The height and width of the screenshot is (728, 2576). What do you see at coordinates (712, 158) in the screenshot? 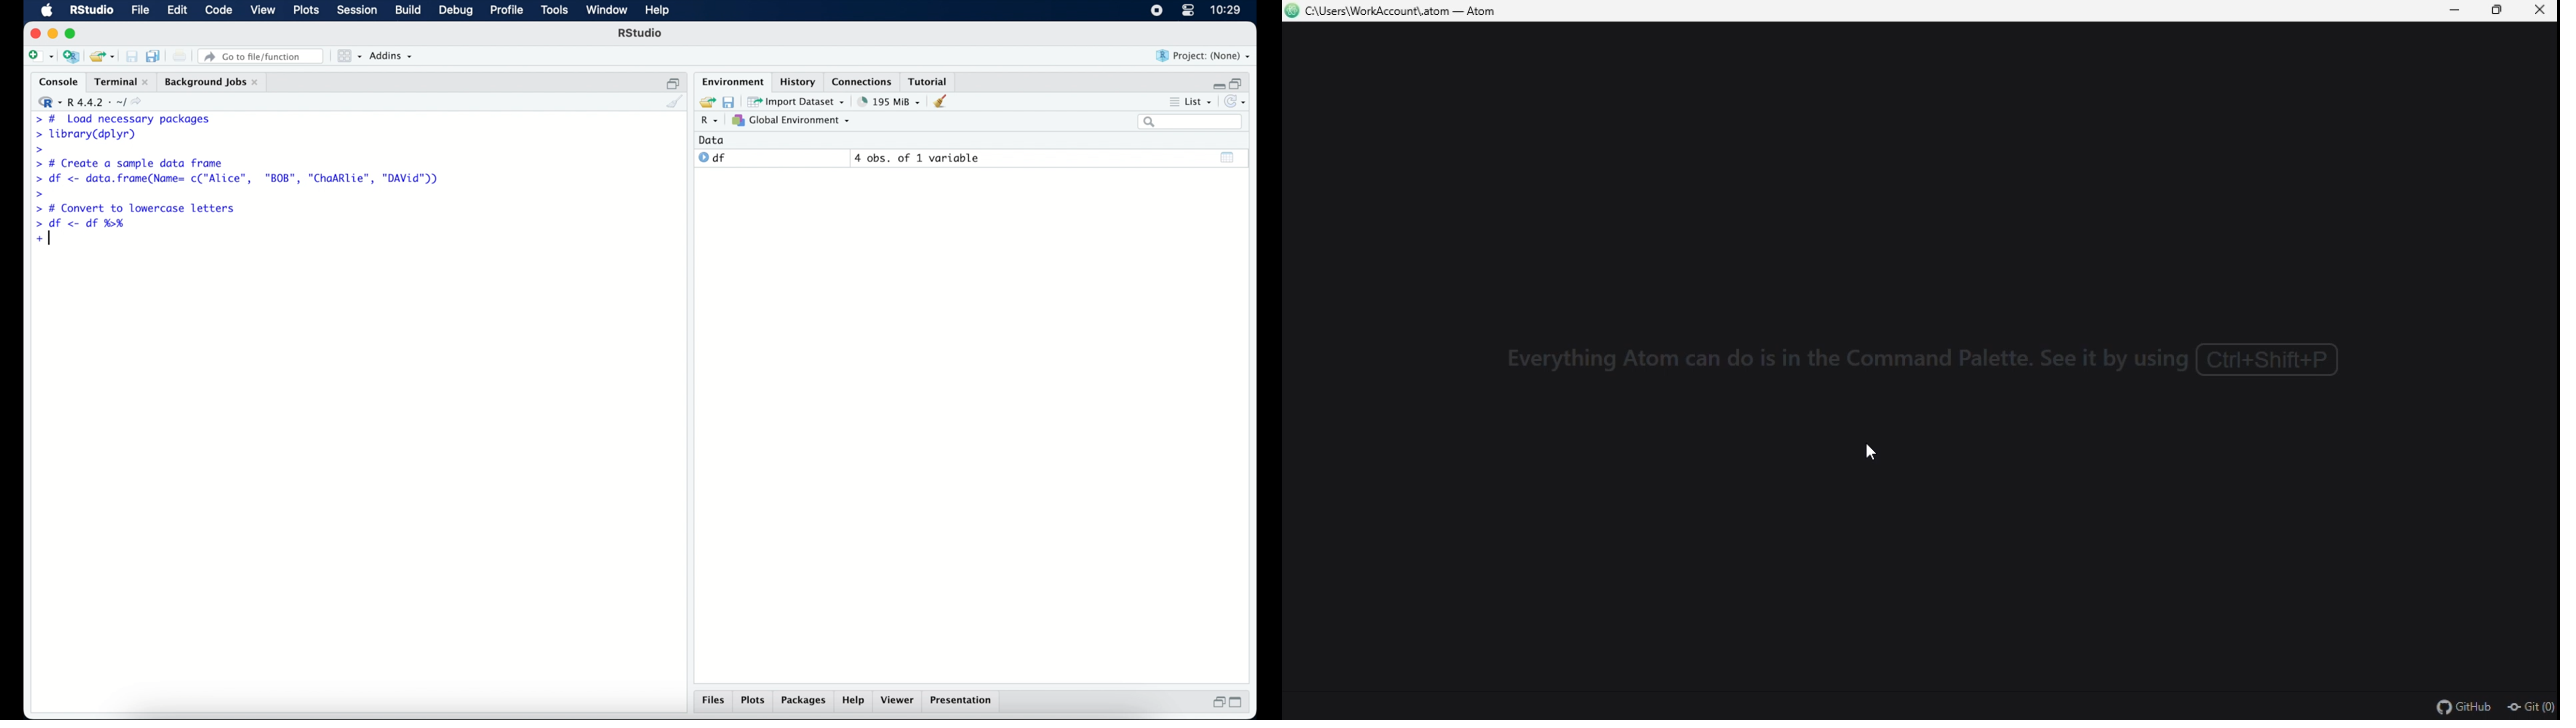
I see `df` at bounding box center [712, 158].